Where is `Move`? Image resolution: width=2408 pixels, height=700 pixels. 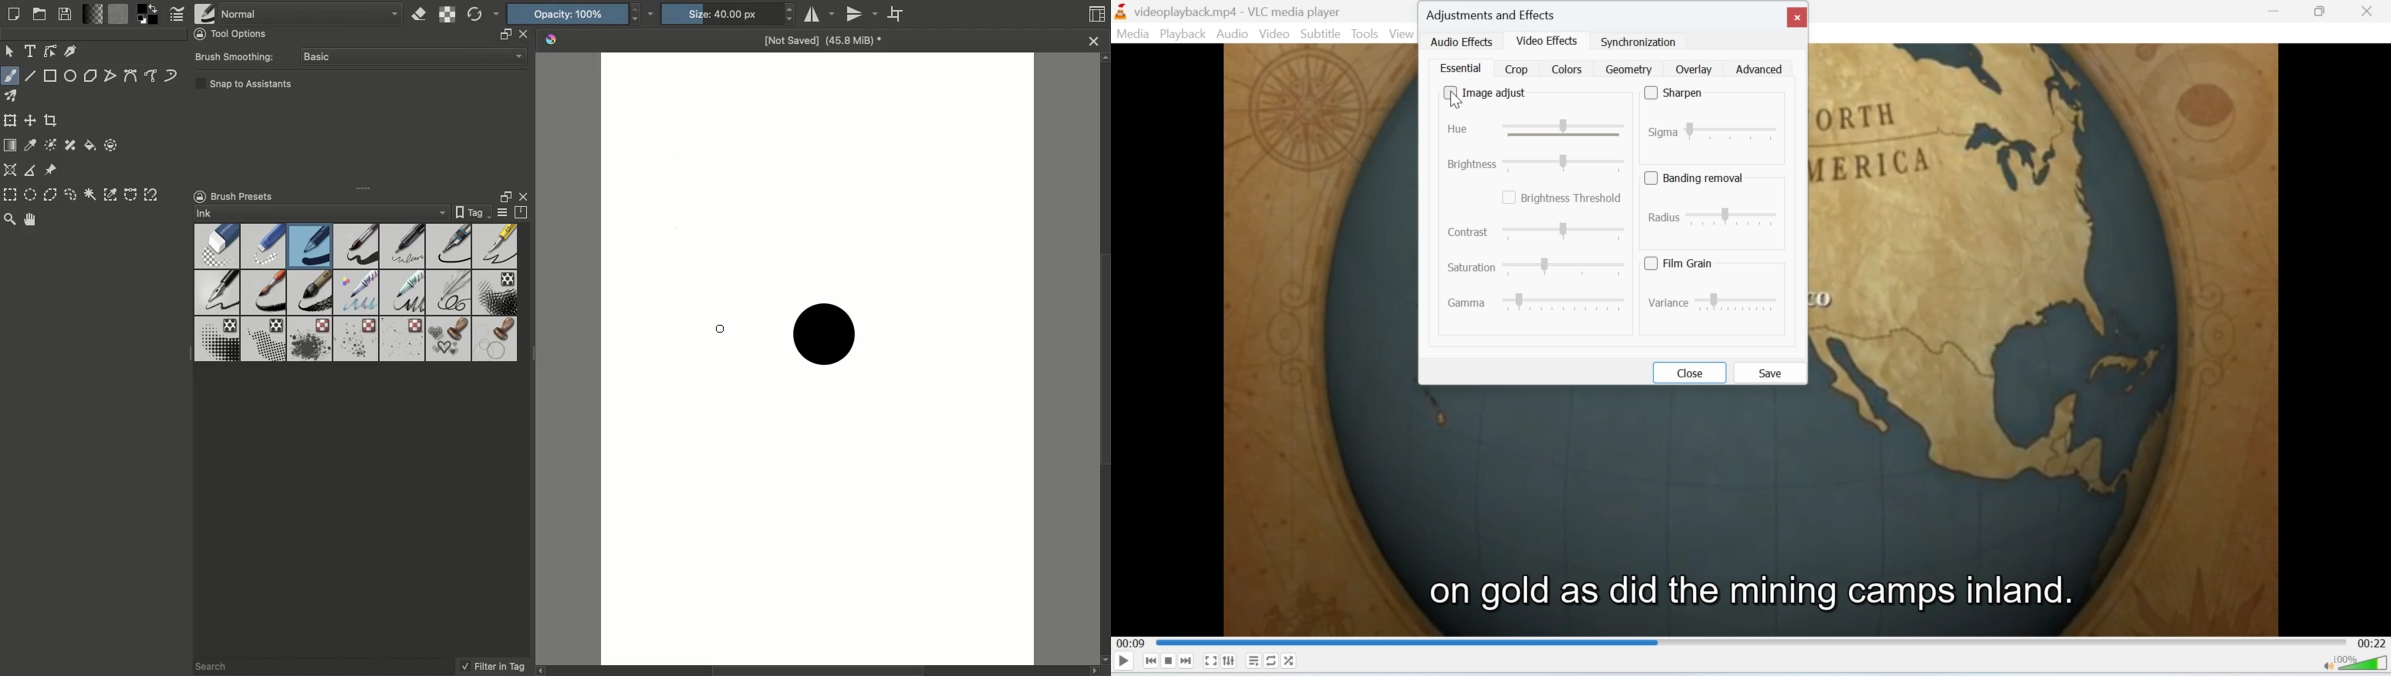
Move is located at coordinates (10, 50).